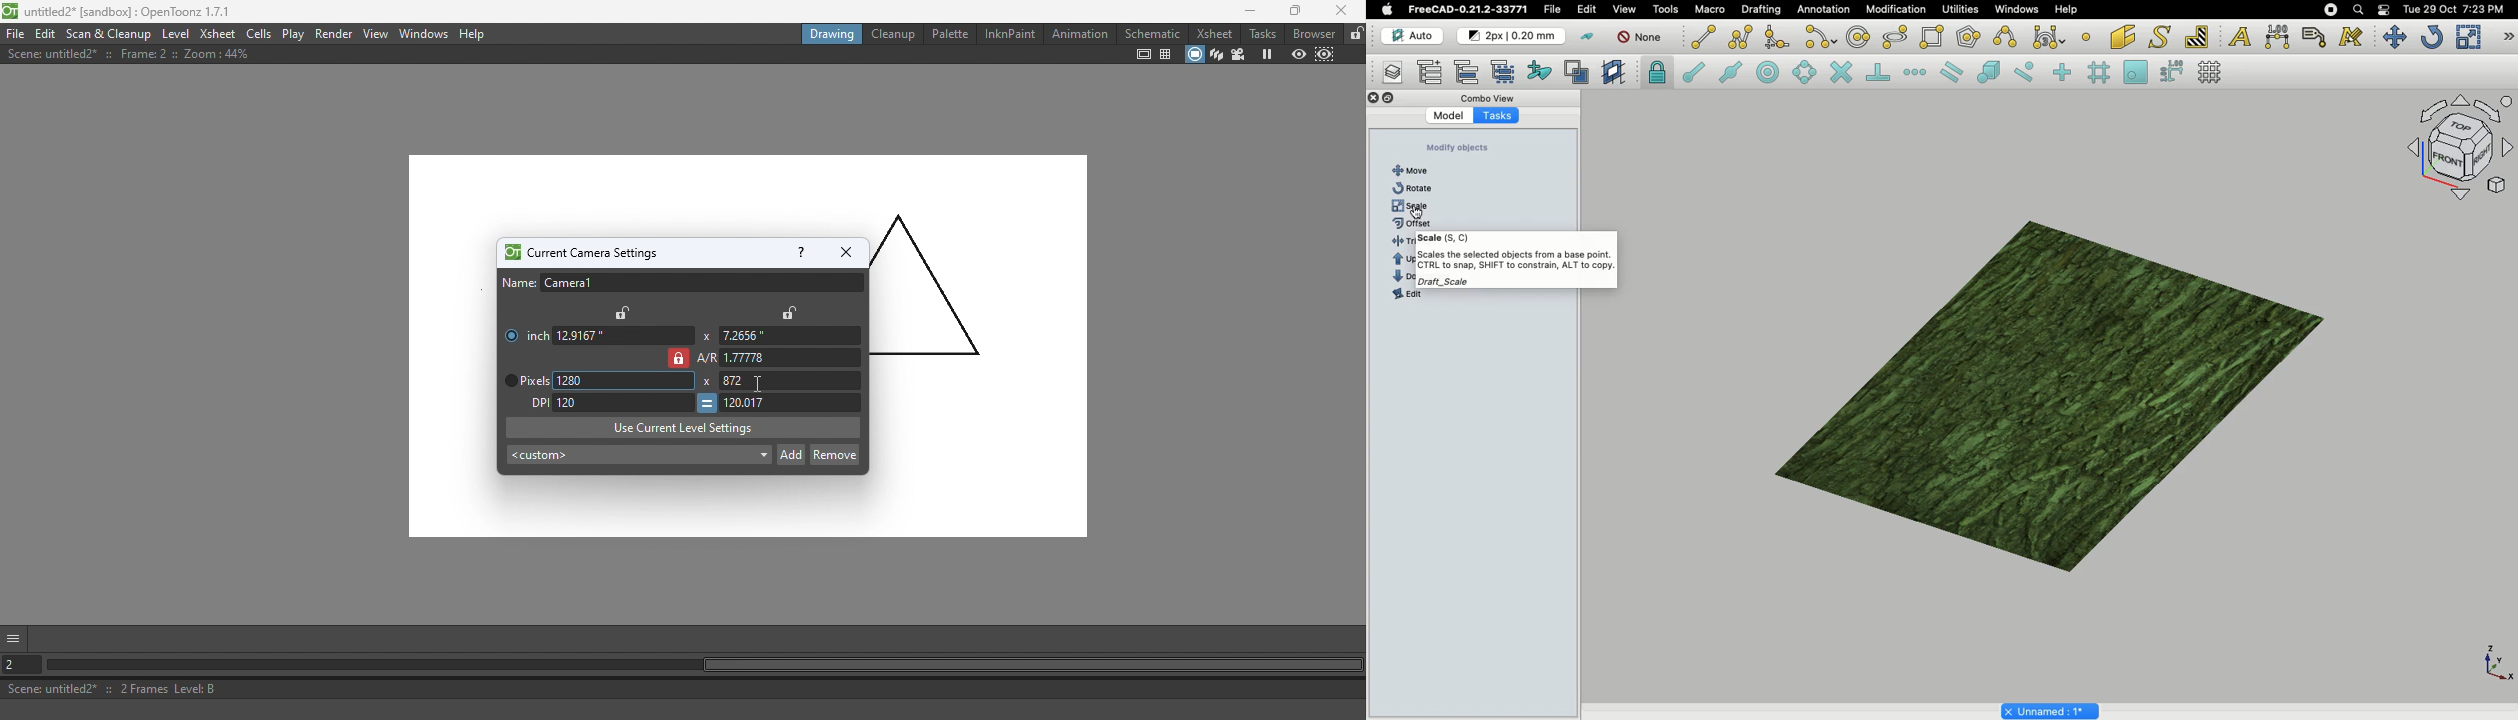 The height and width of the screenshot is (728, 2520). I want to click on Snap special, so click(1986, 70).